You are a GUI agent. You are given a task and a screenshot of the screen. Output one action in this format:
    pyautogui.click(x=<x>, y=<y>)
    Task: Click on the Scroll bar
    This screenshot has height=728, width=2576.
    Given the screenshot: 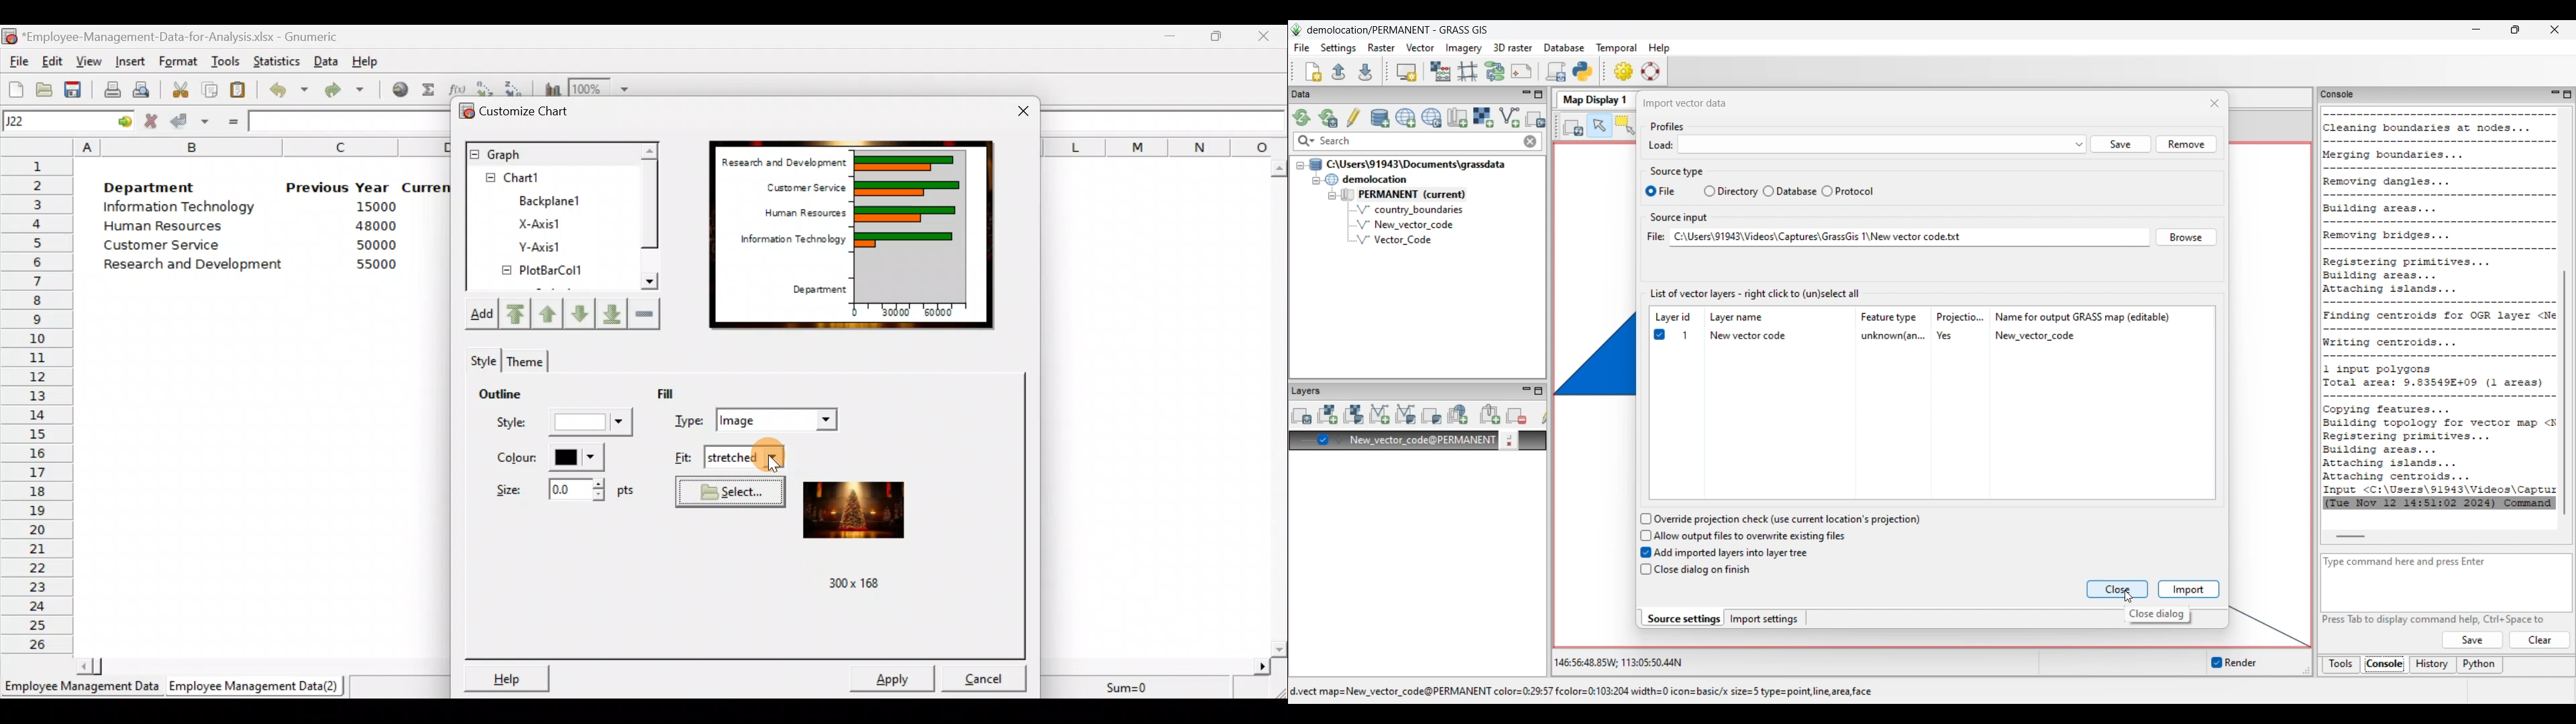 What is the action you would take?
    pyautogui.click(x=1280, y=404)
    